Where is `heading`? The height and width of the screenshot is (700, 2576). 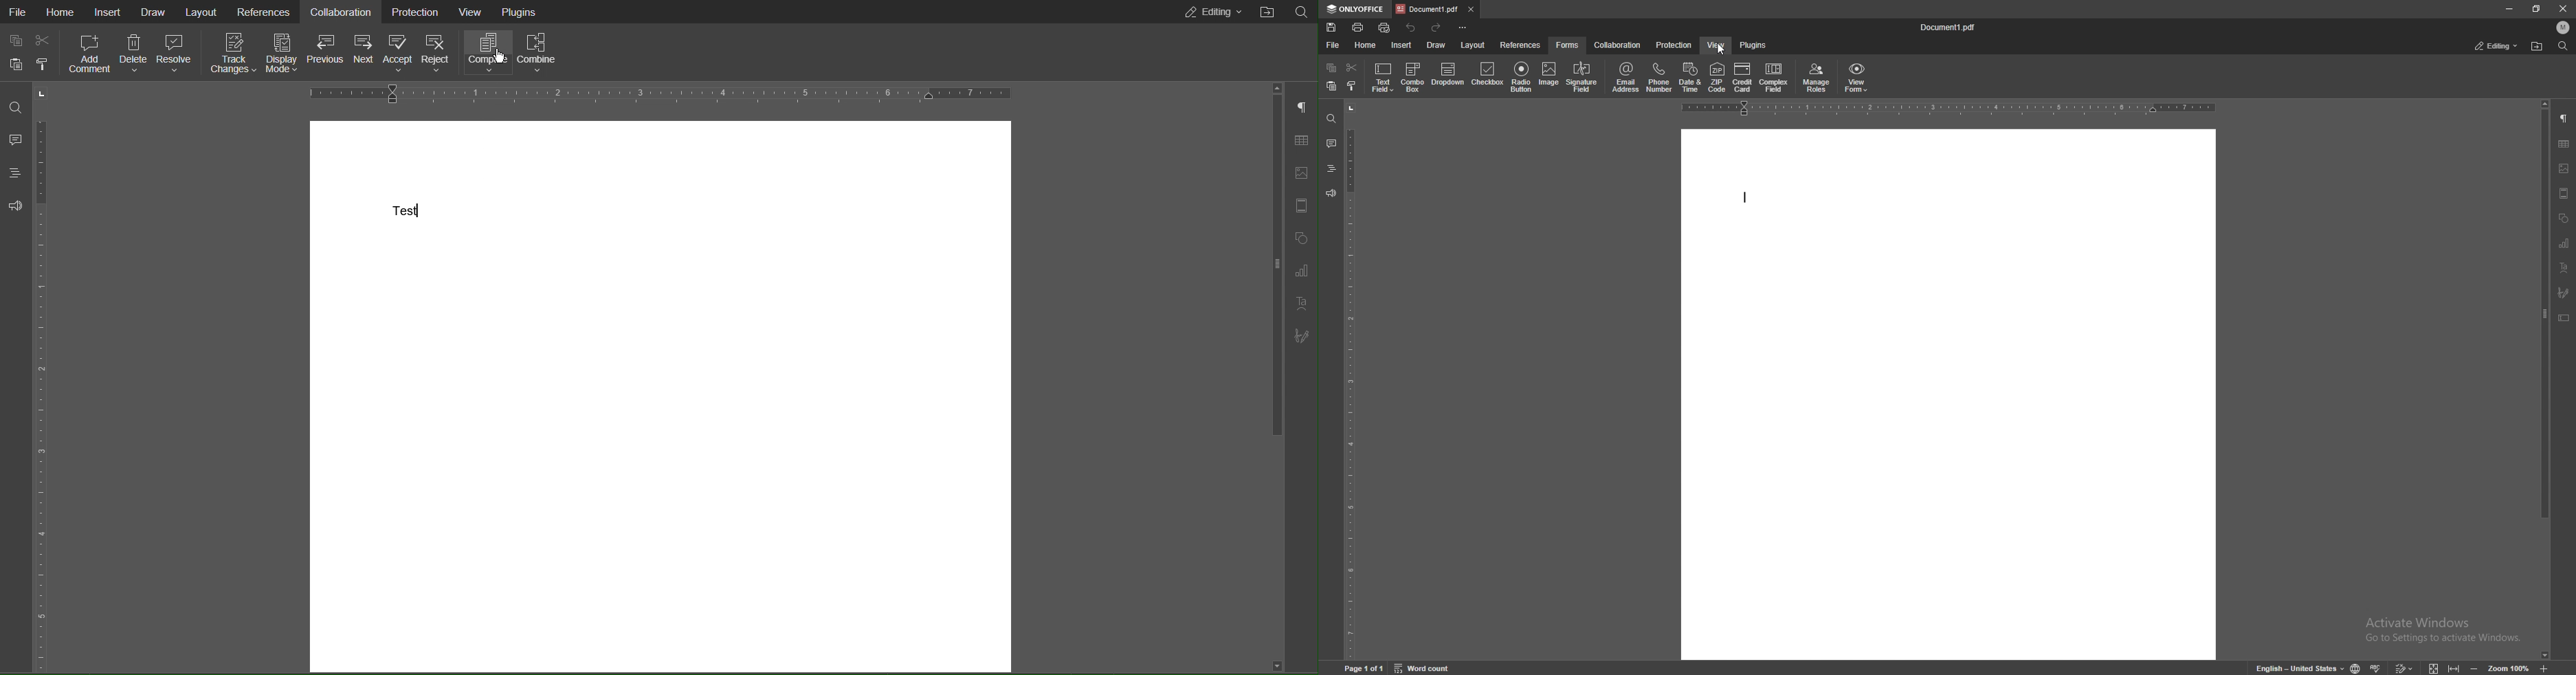
heading is located at coordinates (1331, 168).